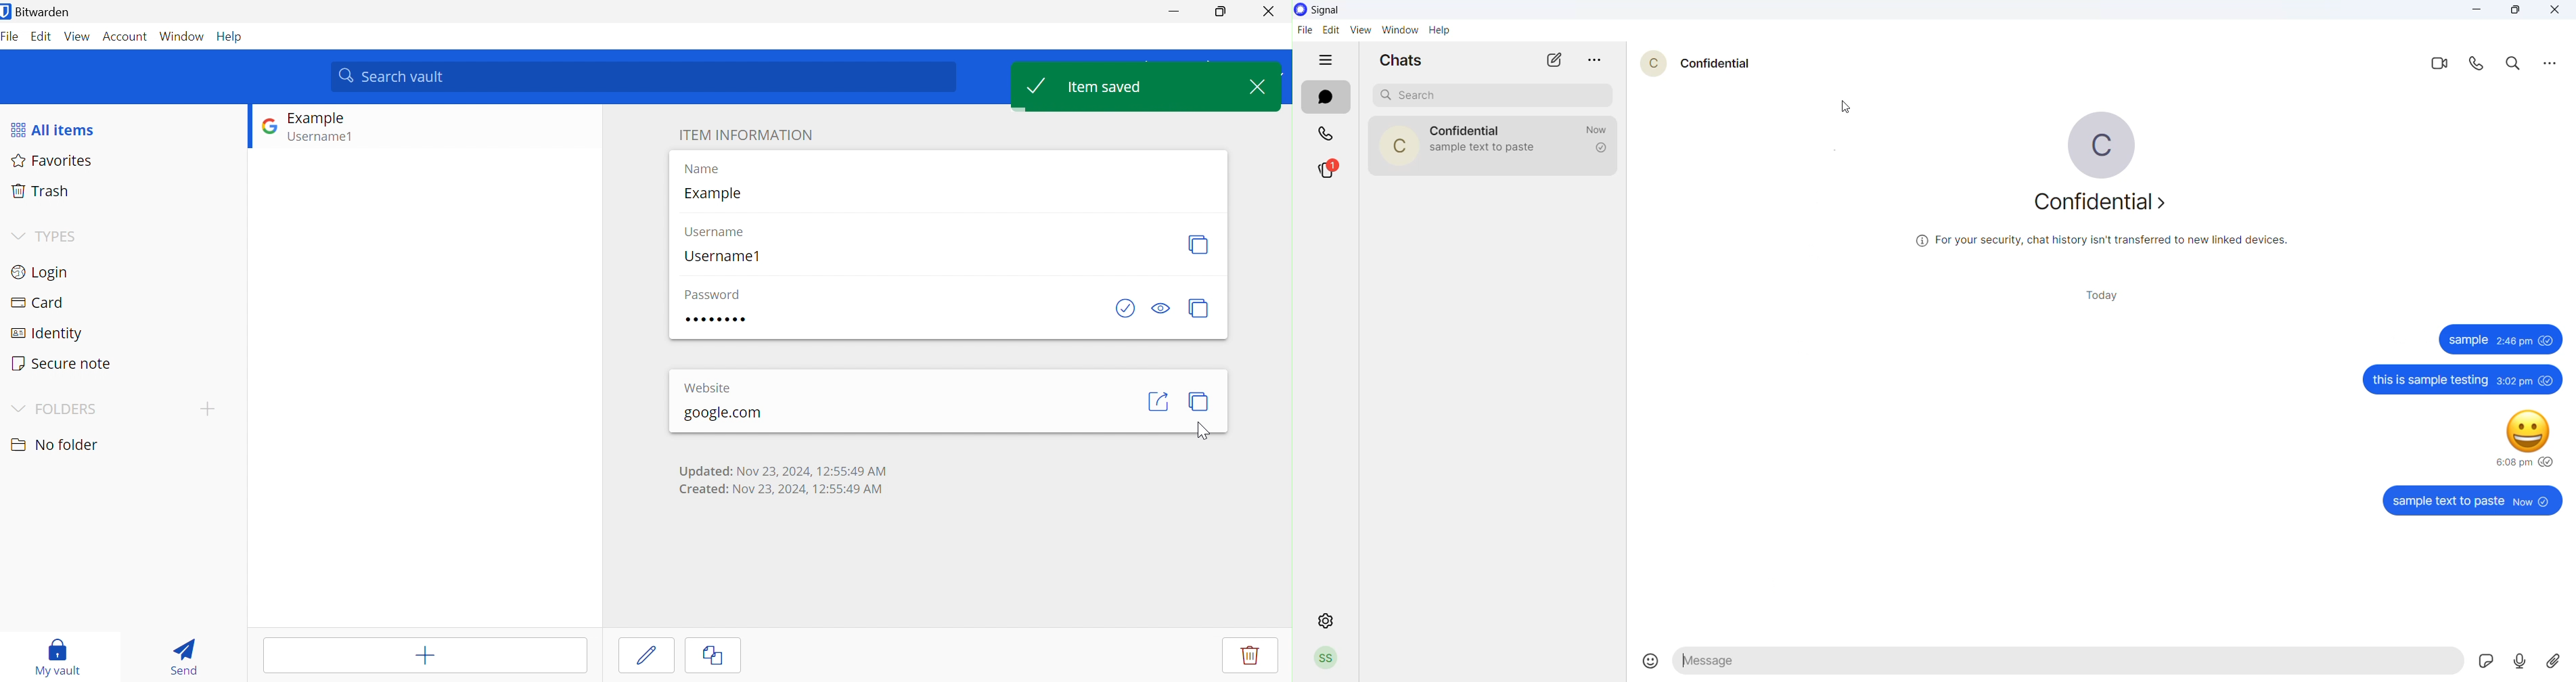 This screenshot has width=2576, height=700. I want to click on Copy Username, so click(1199, 243).